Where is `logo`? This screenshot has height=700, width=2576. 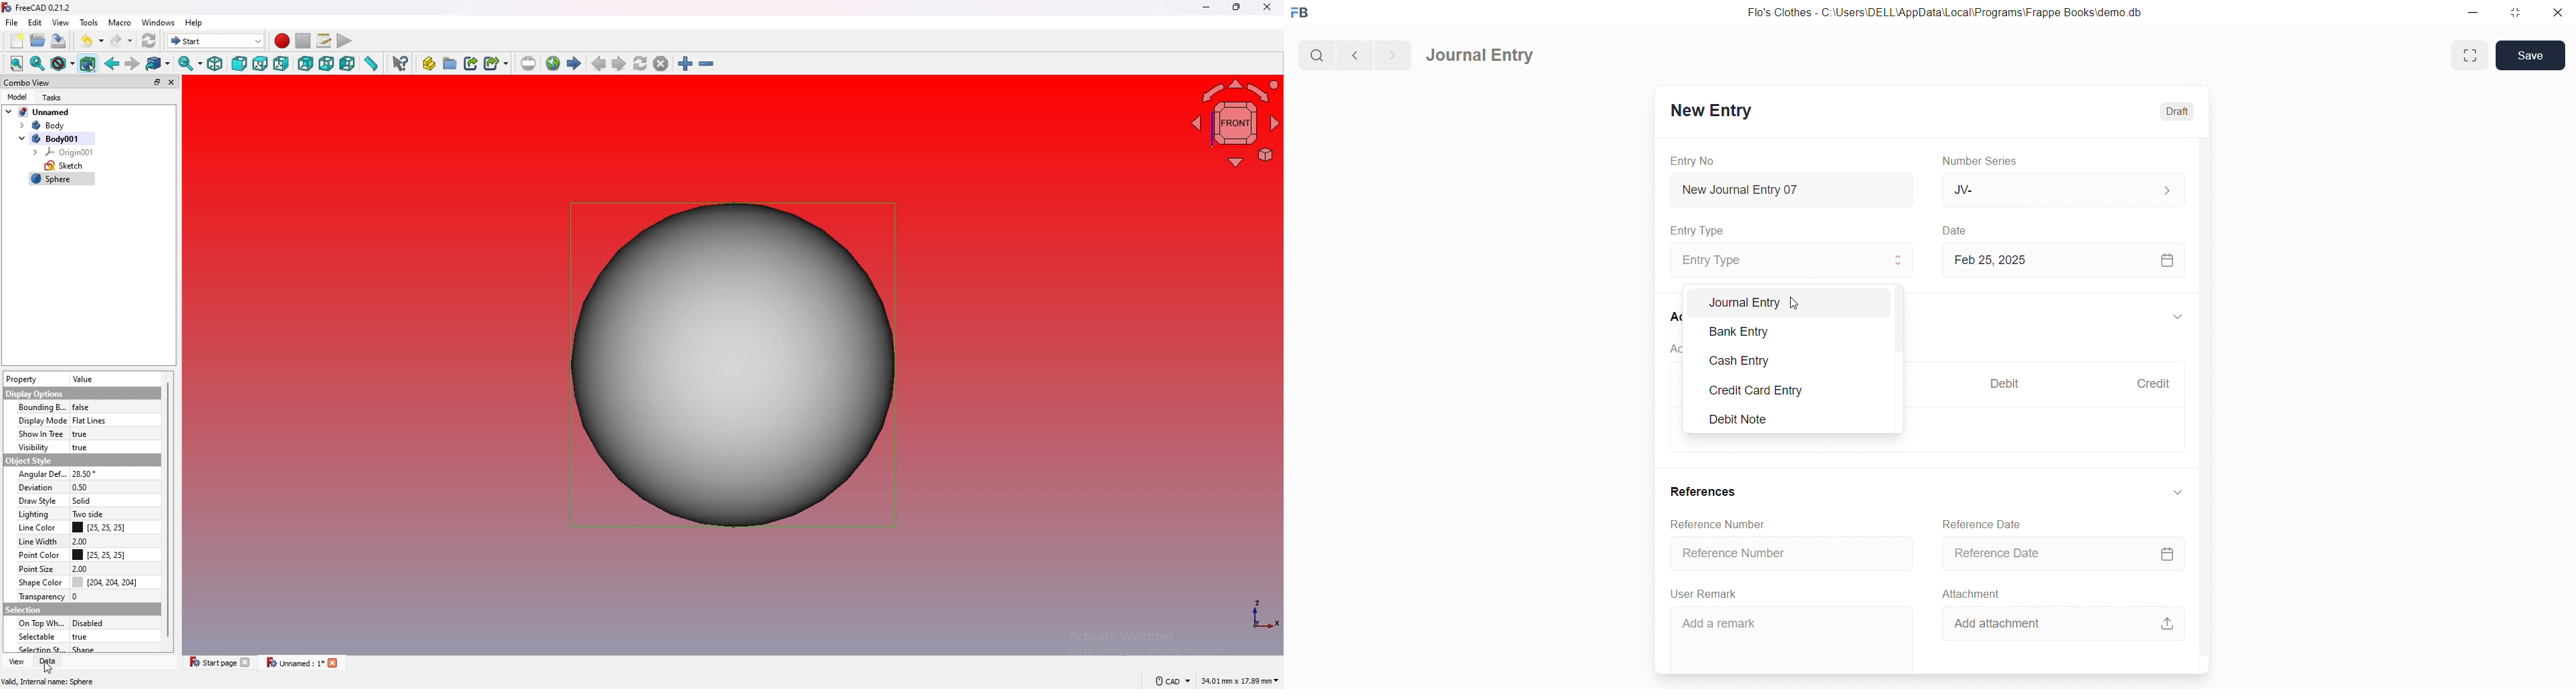
logo is located at coordinates (1303, 14).